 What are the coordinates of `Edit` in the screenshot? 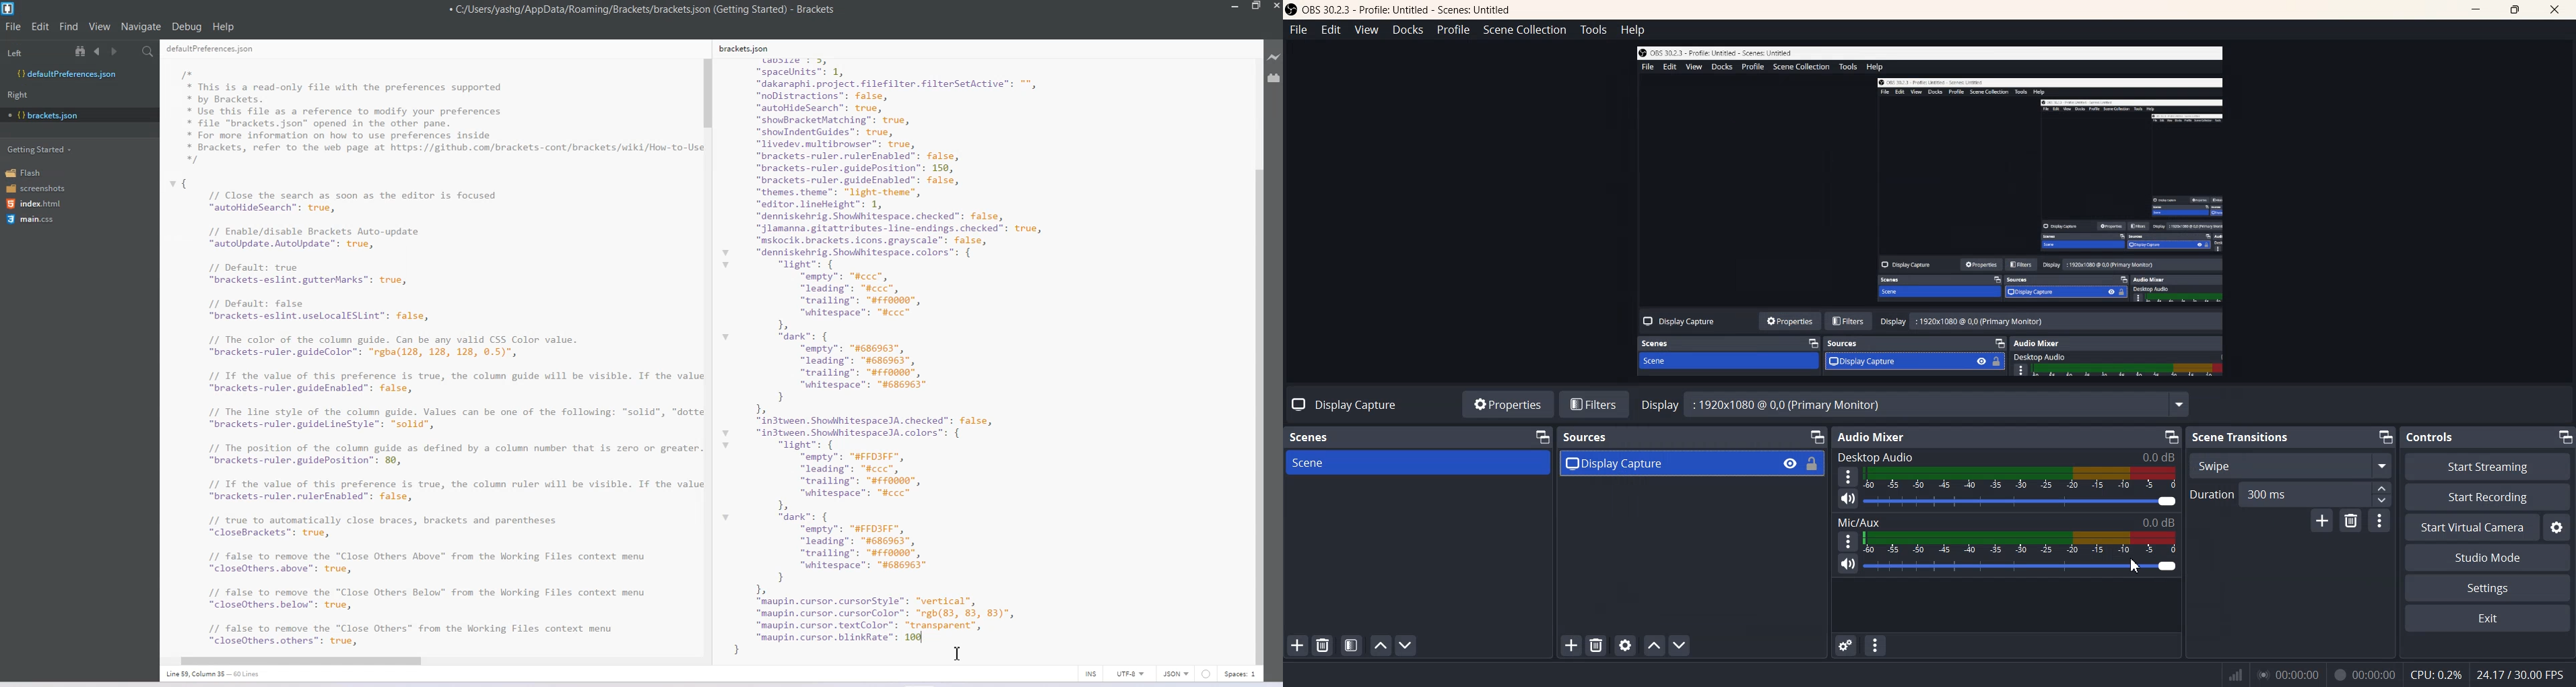 It's located at (1331, 30).